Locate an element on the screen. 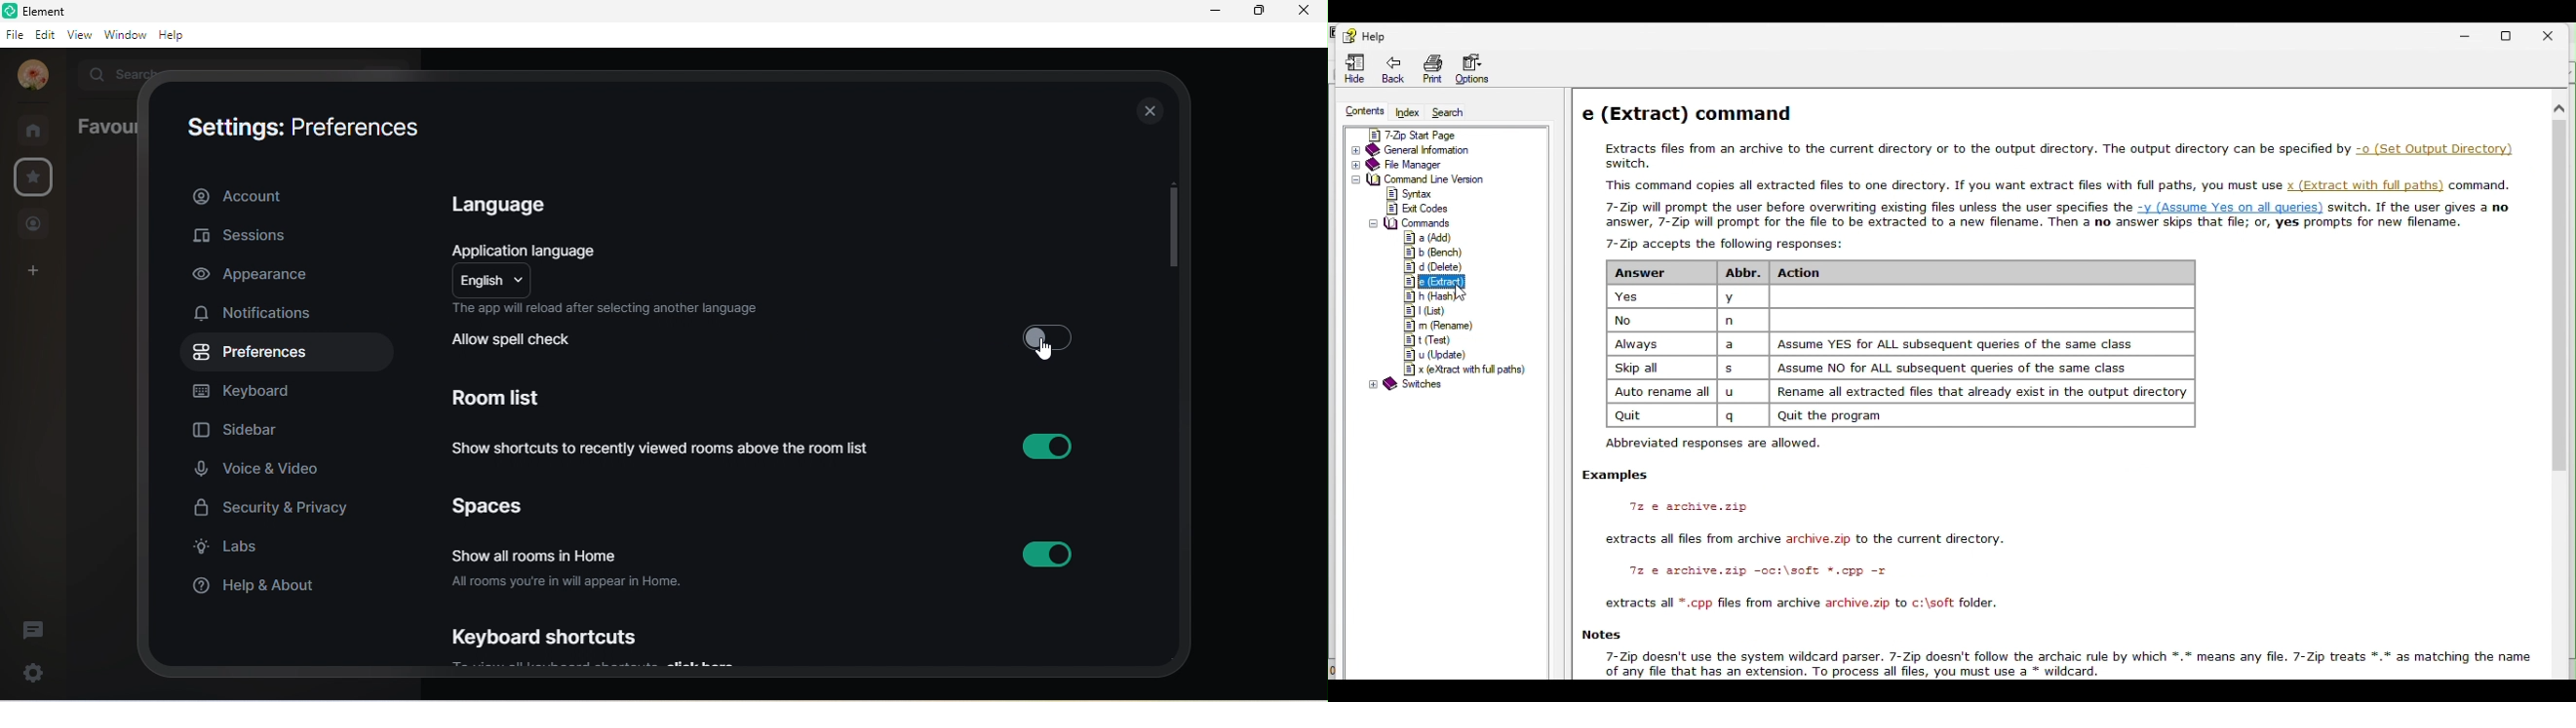 The image size is (2576, 728). allow spell check is located at coordinates (515, 339).